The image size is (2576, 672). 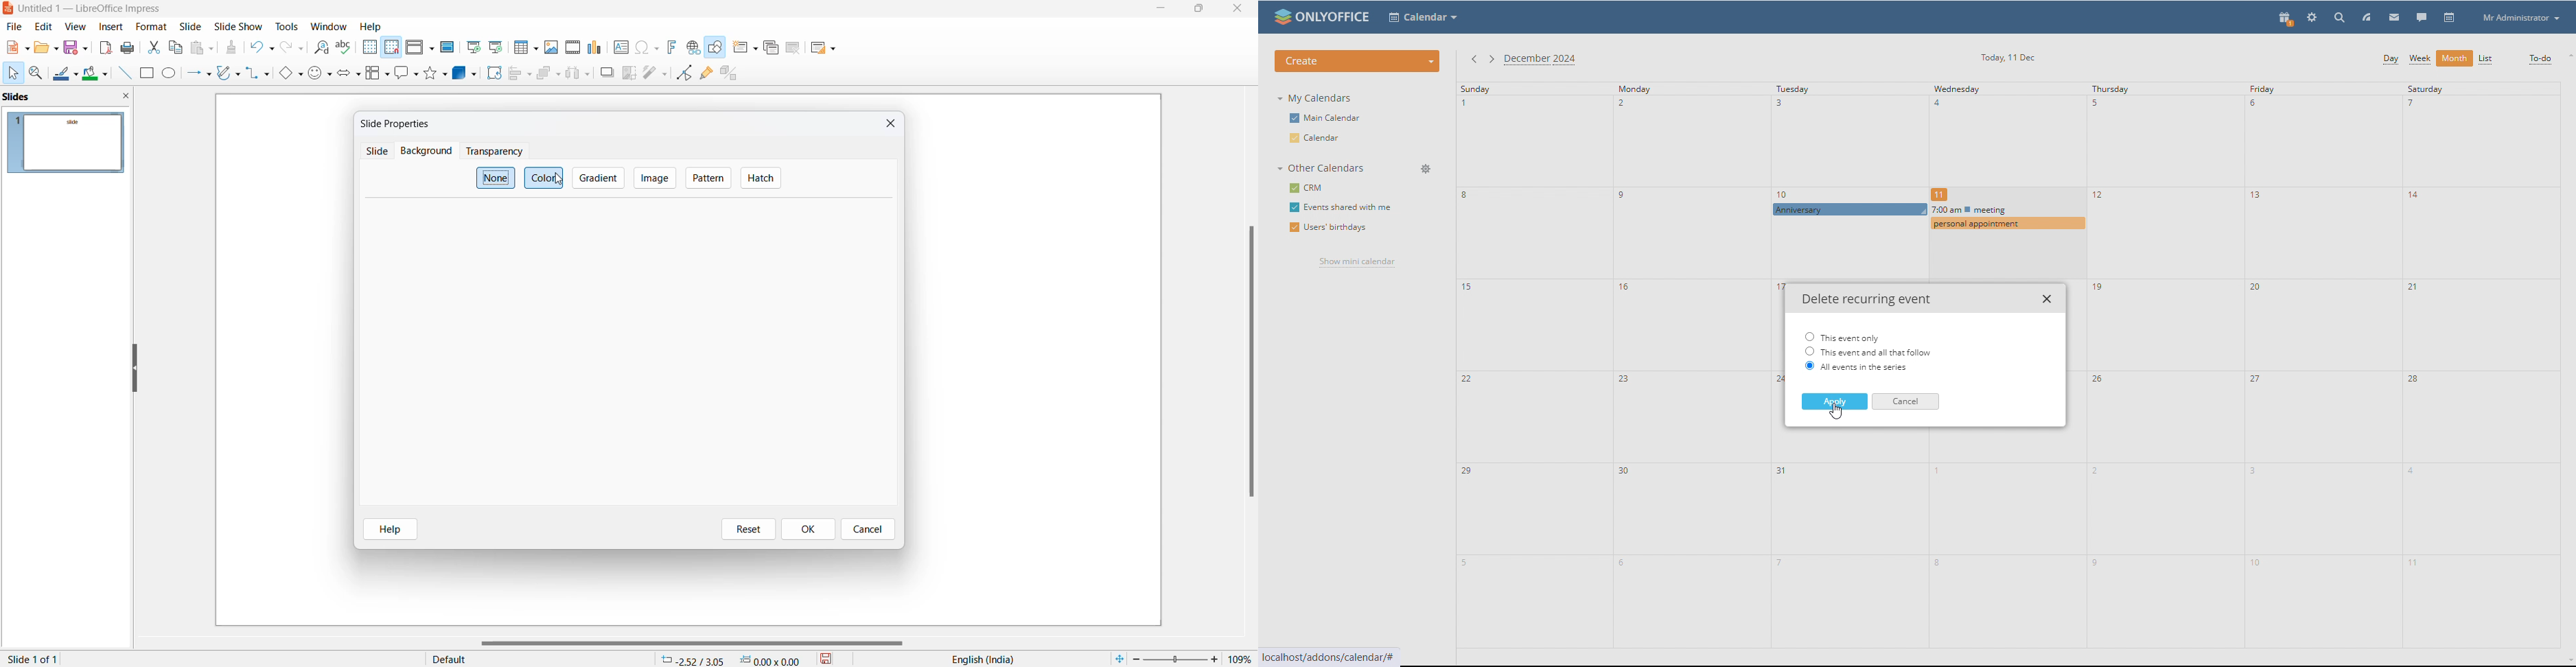 What do you see at coordinates (520, 74) in the screenshot?
I see `align` at bounding box center [520, 74].